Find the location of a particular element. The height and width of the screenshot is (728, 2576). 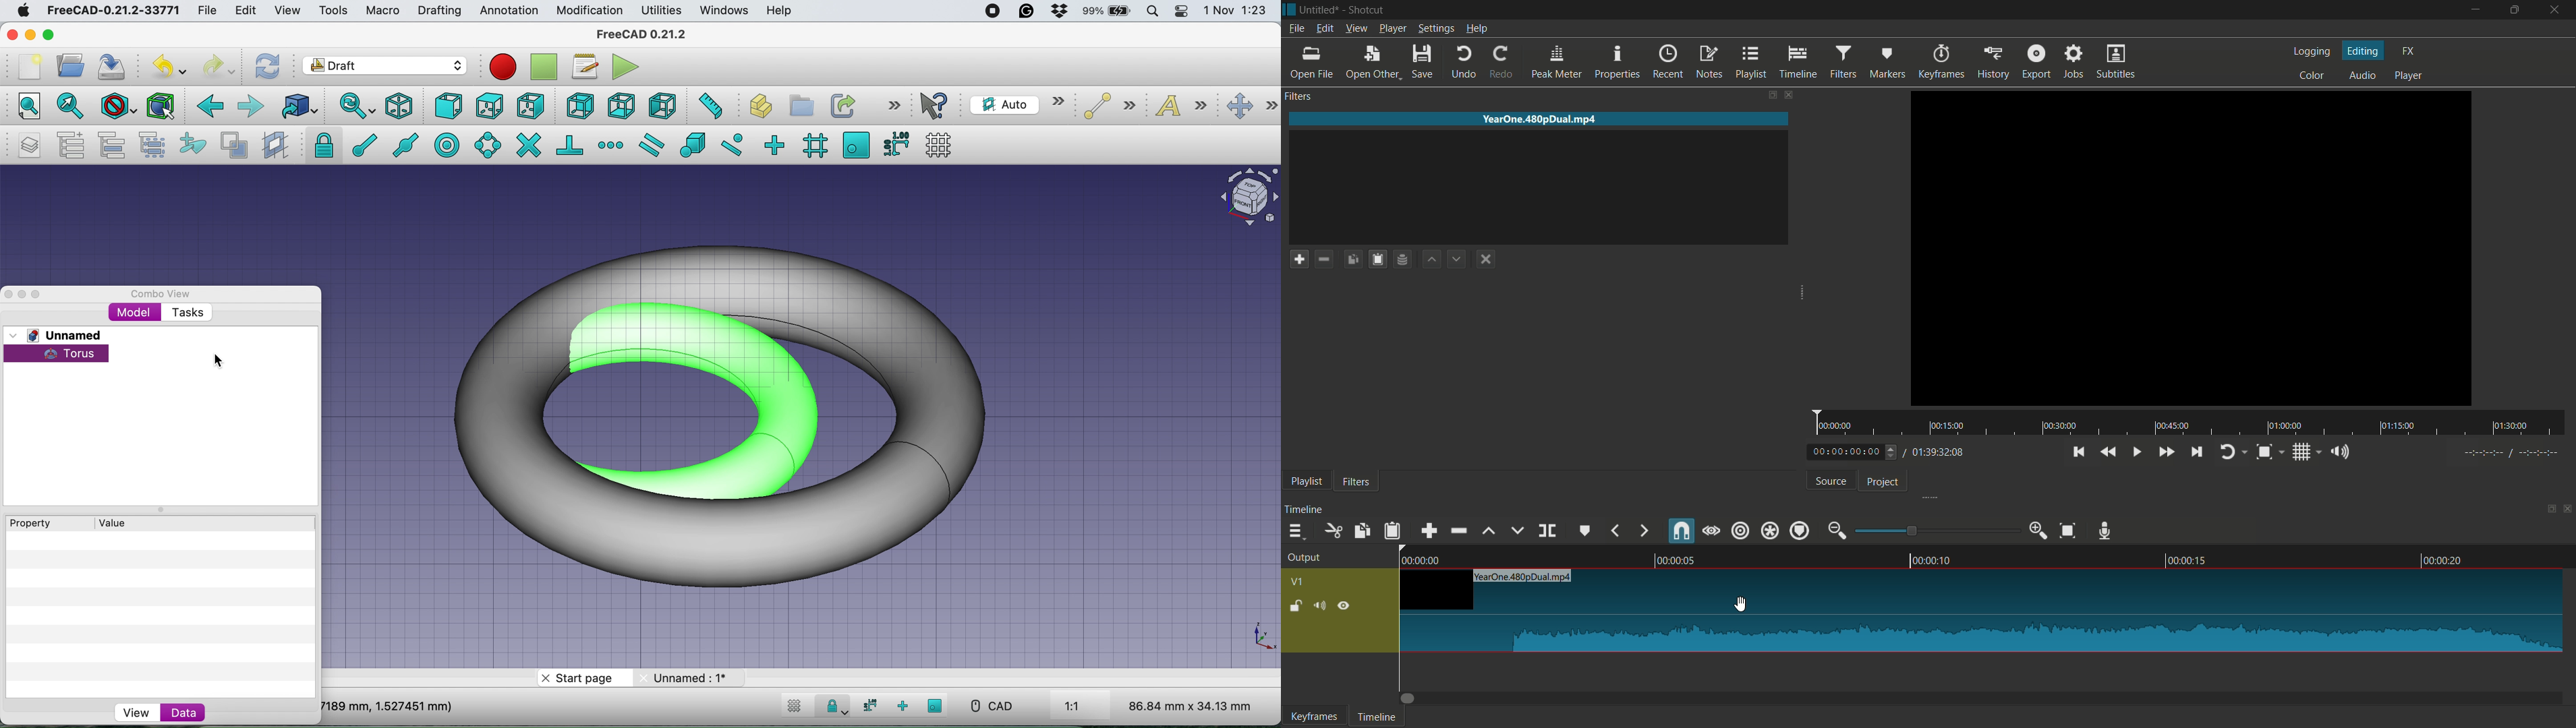

Scale is located at coordinates (1262, 637).